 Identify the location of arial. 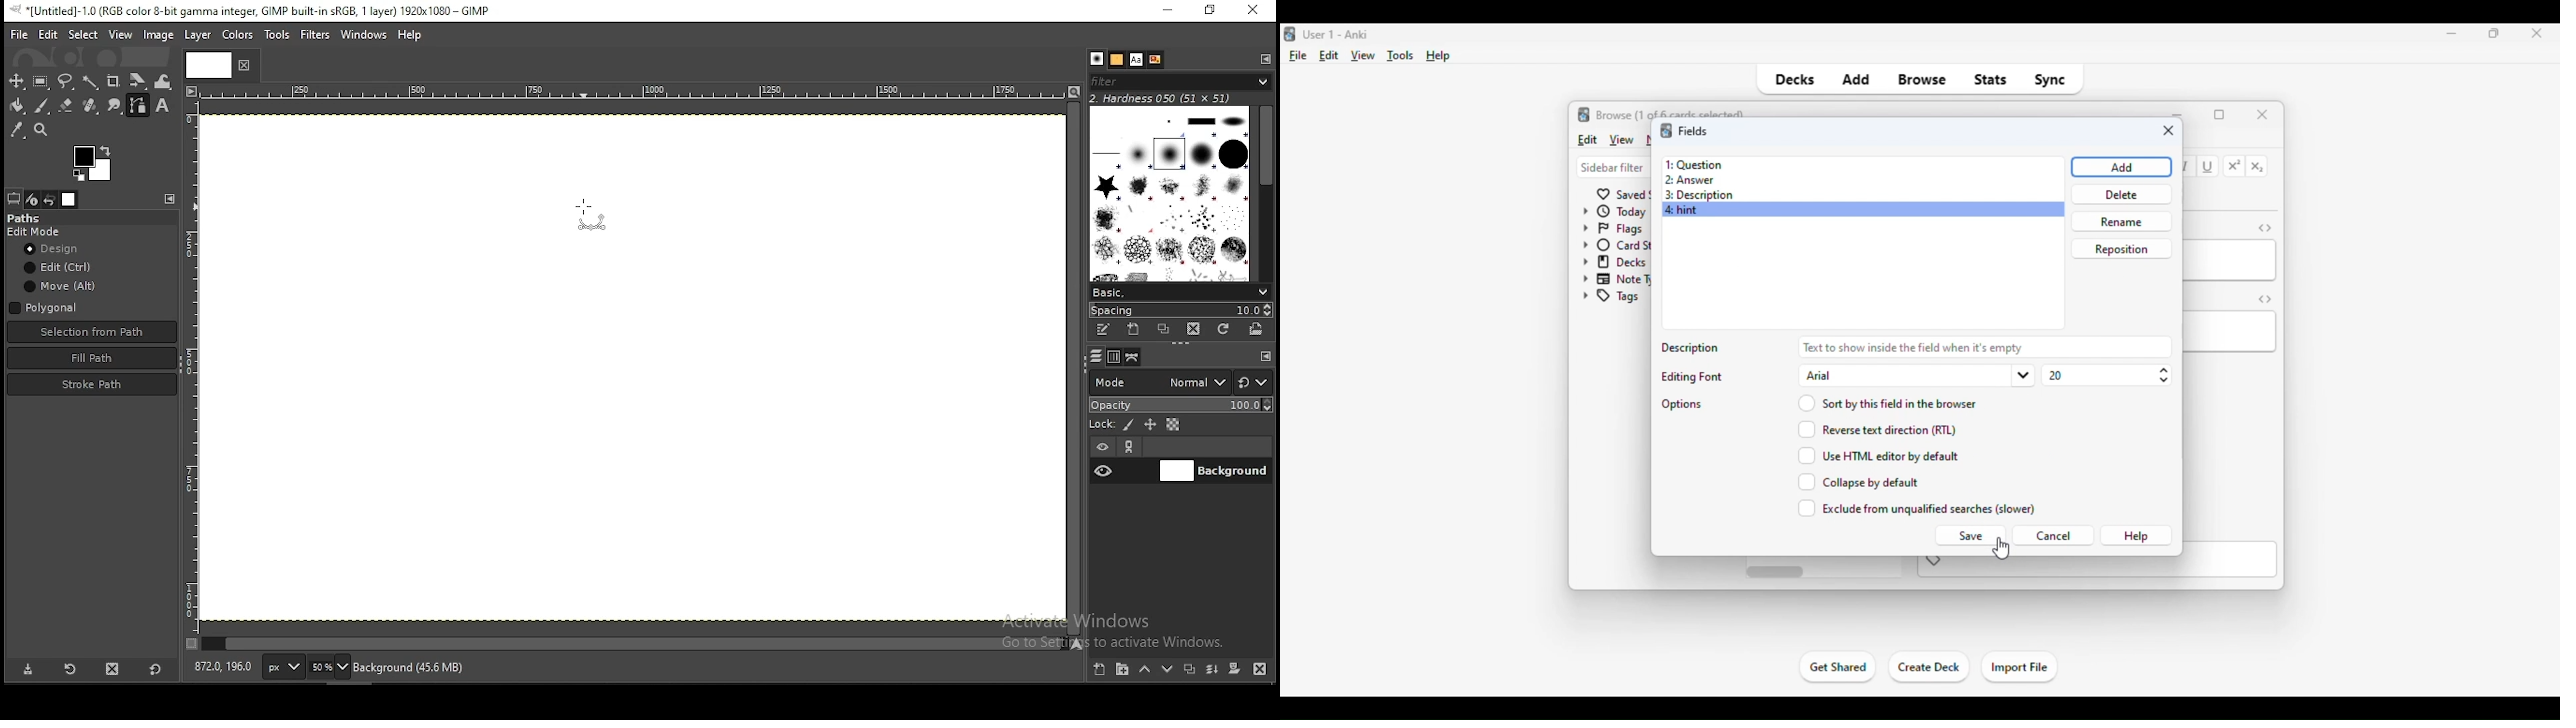
(1915, 375).